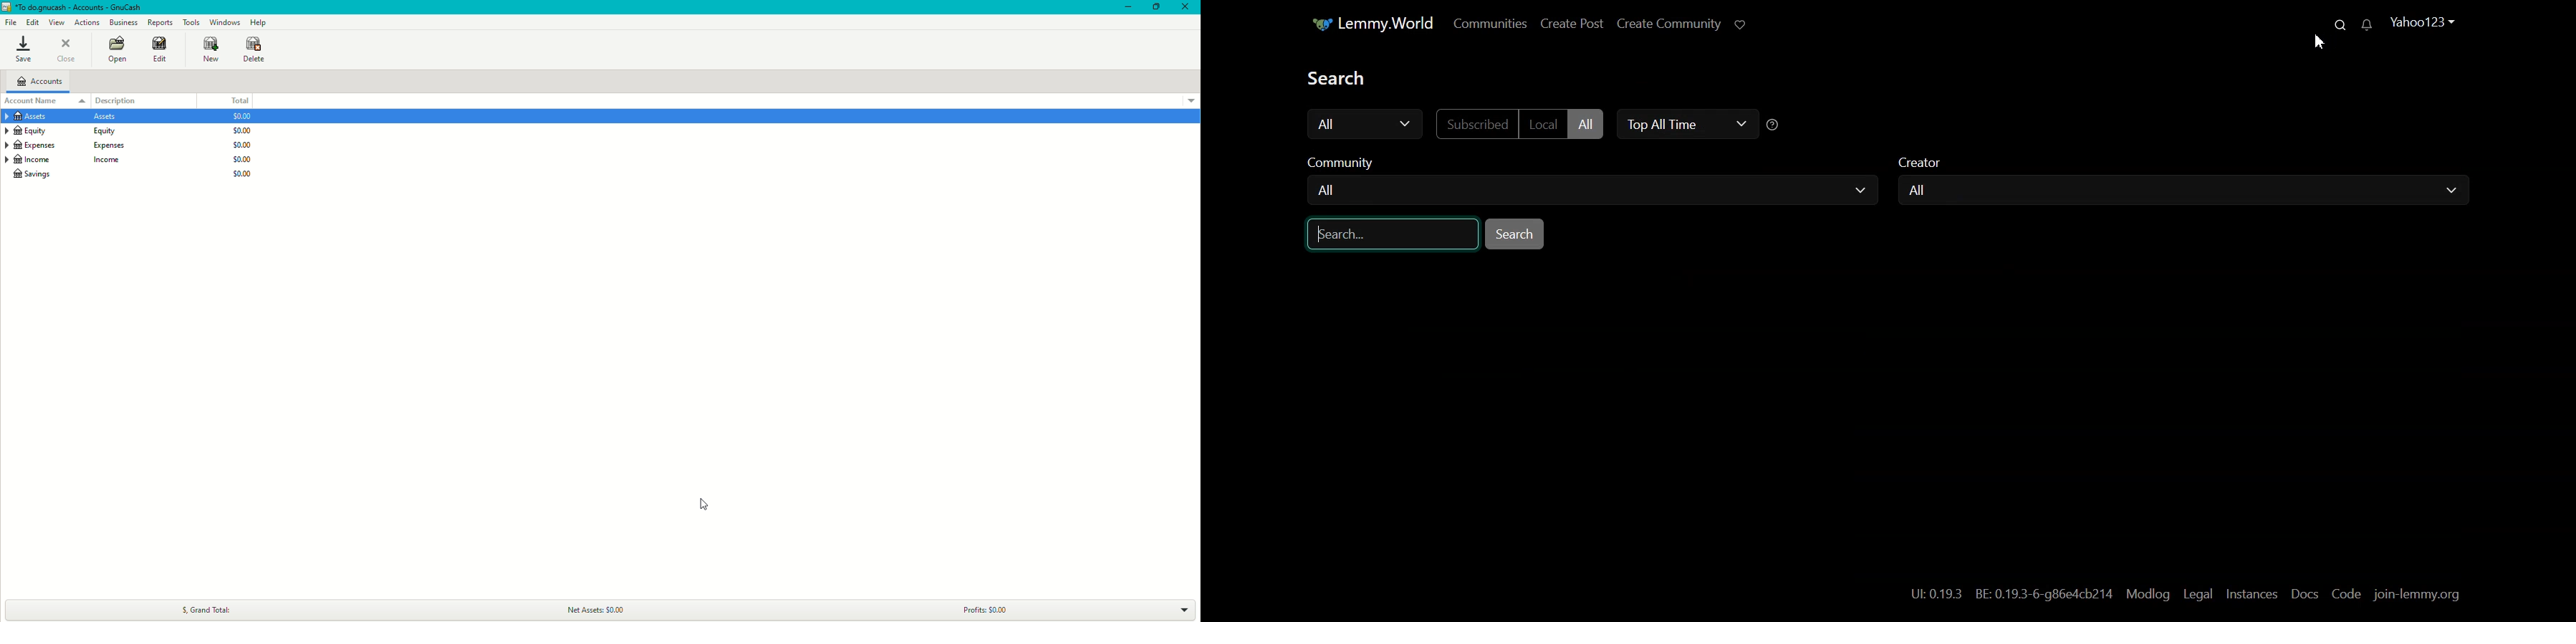 The width and height of the screenshot is (2576, 644). What do you see at coordinates (1335, 77) in the screenshot?
I see `Text` at bounding box center [1335, 77].